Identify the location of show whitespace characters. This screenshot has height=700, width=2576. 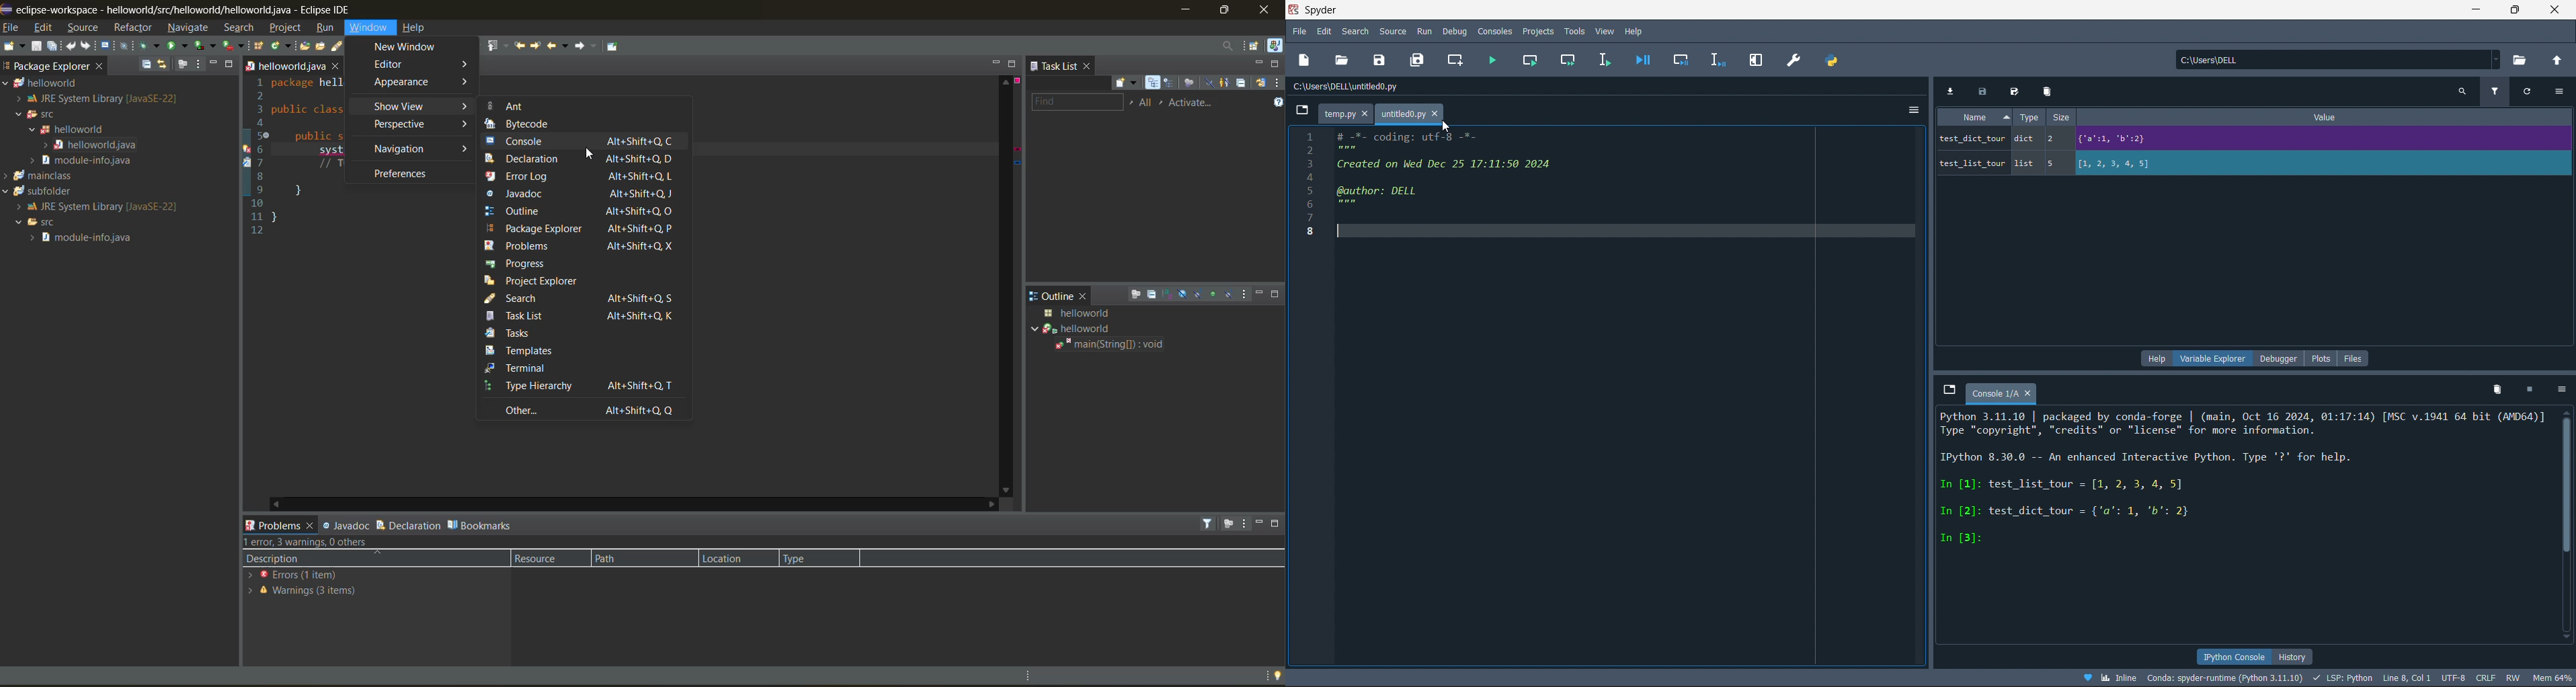
(445, 48).